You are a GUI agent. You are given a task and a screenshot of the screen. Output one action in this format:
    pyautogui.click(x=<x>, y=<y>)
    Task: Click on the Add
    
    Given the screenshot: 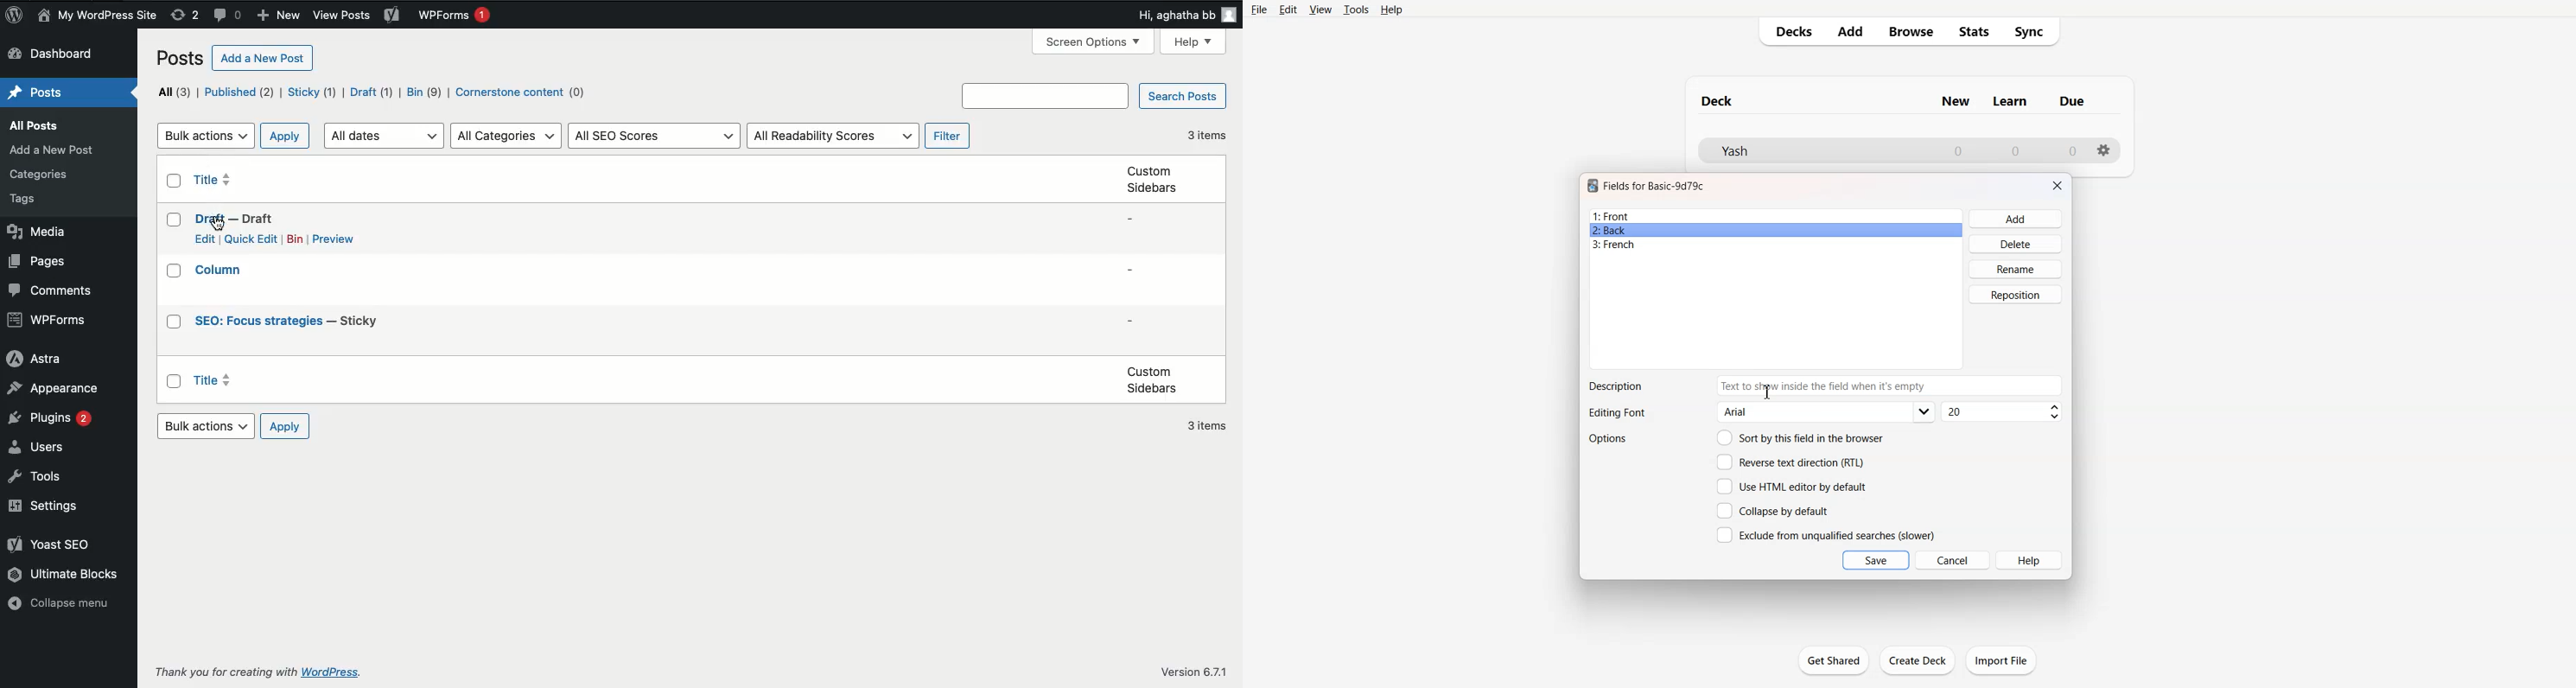 What is the action you would take?
    pyautogui.click(x=2017, y=219)
    